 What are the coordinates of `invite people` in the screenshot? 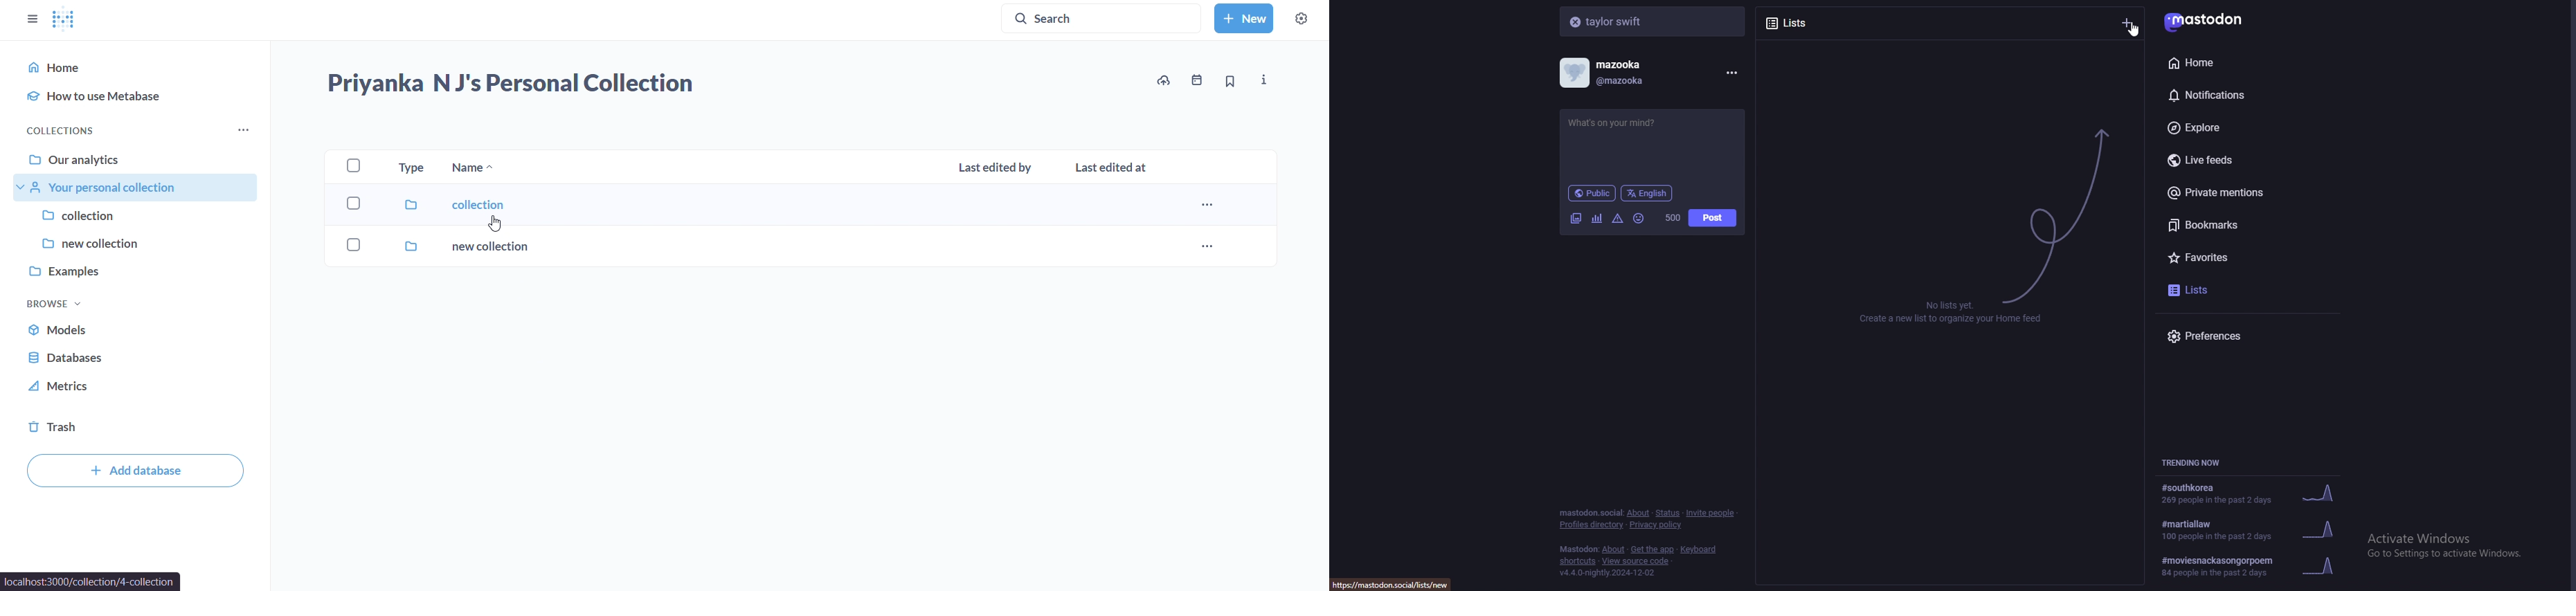 It's located at (1711, 512).